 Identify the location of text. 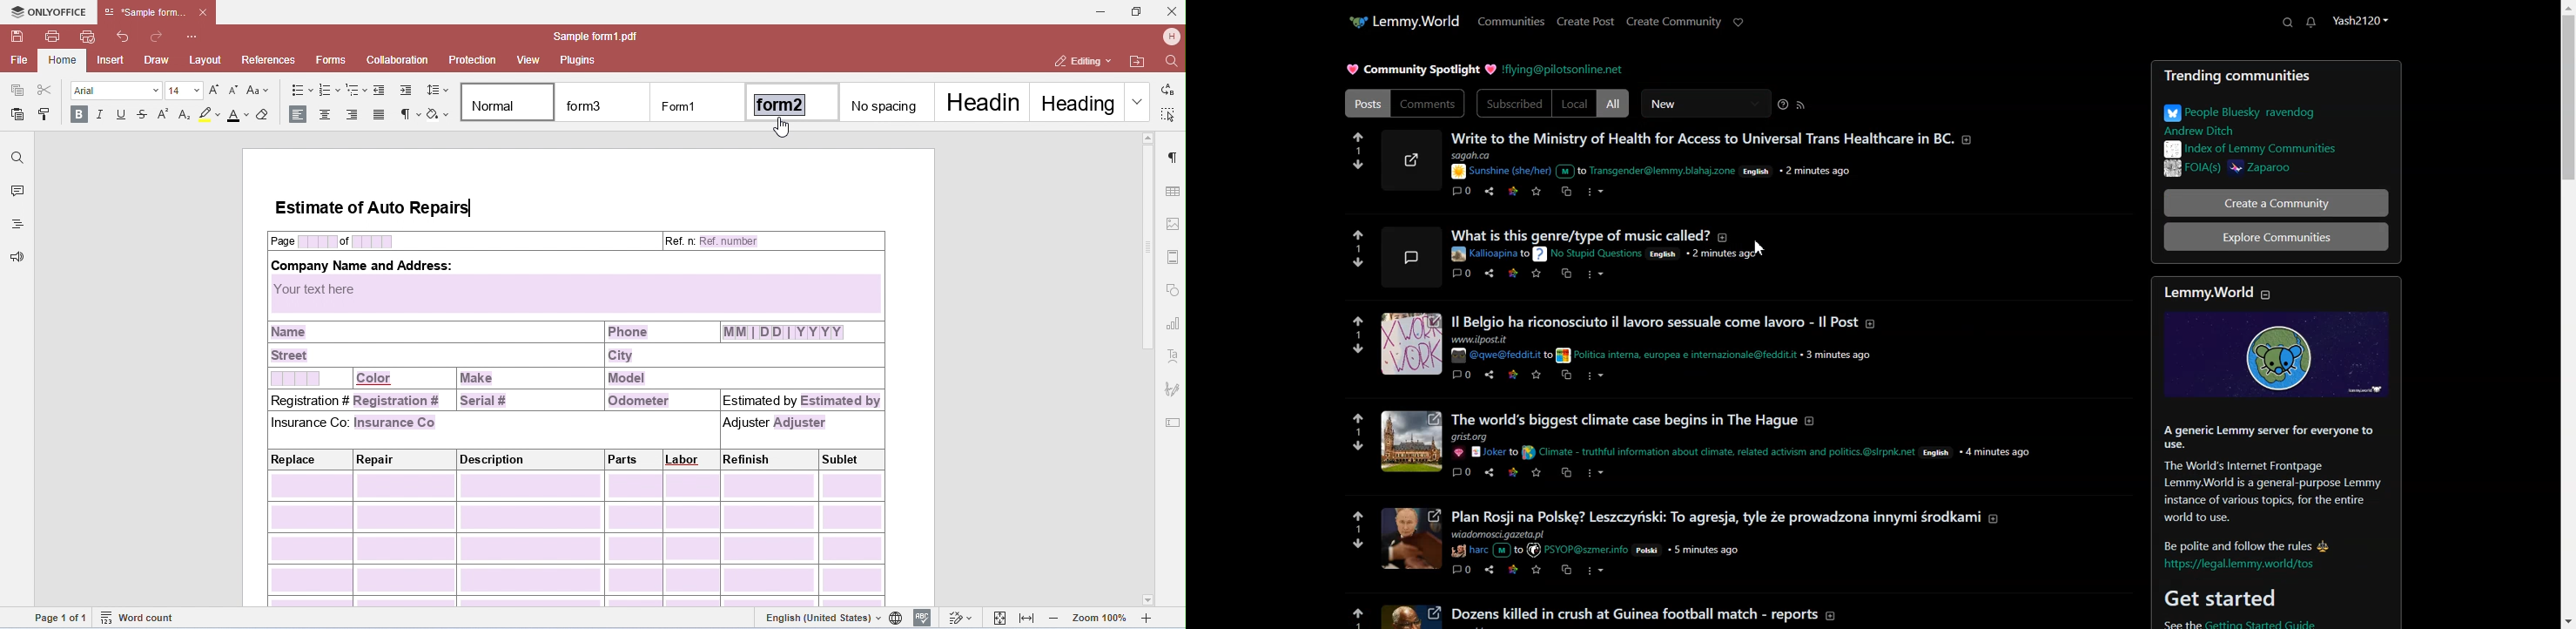
(1577, 551).